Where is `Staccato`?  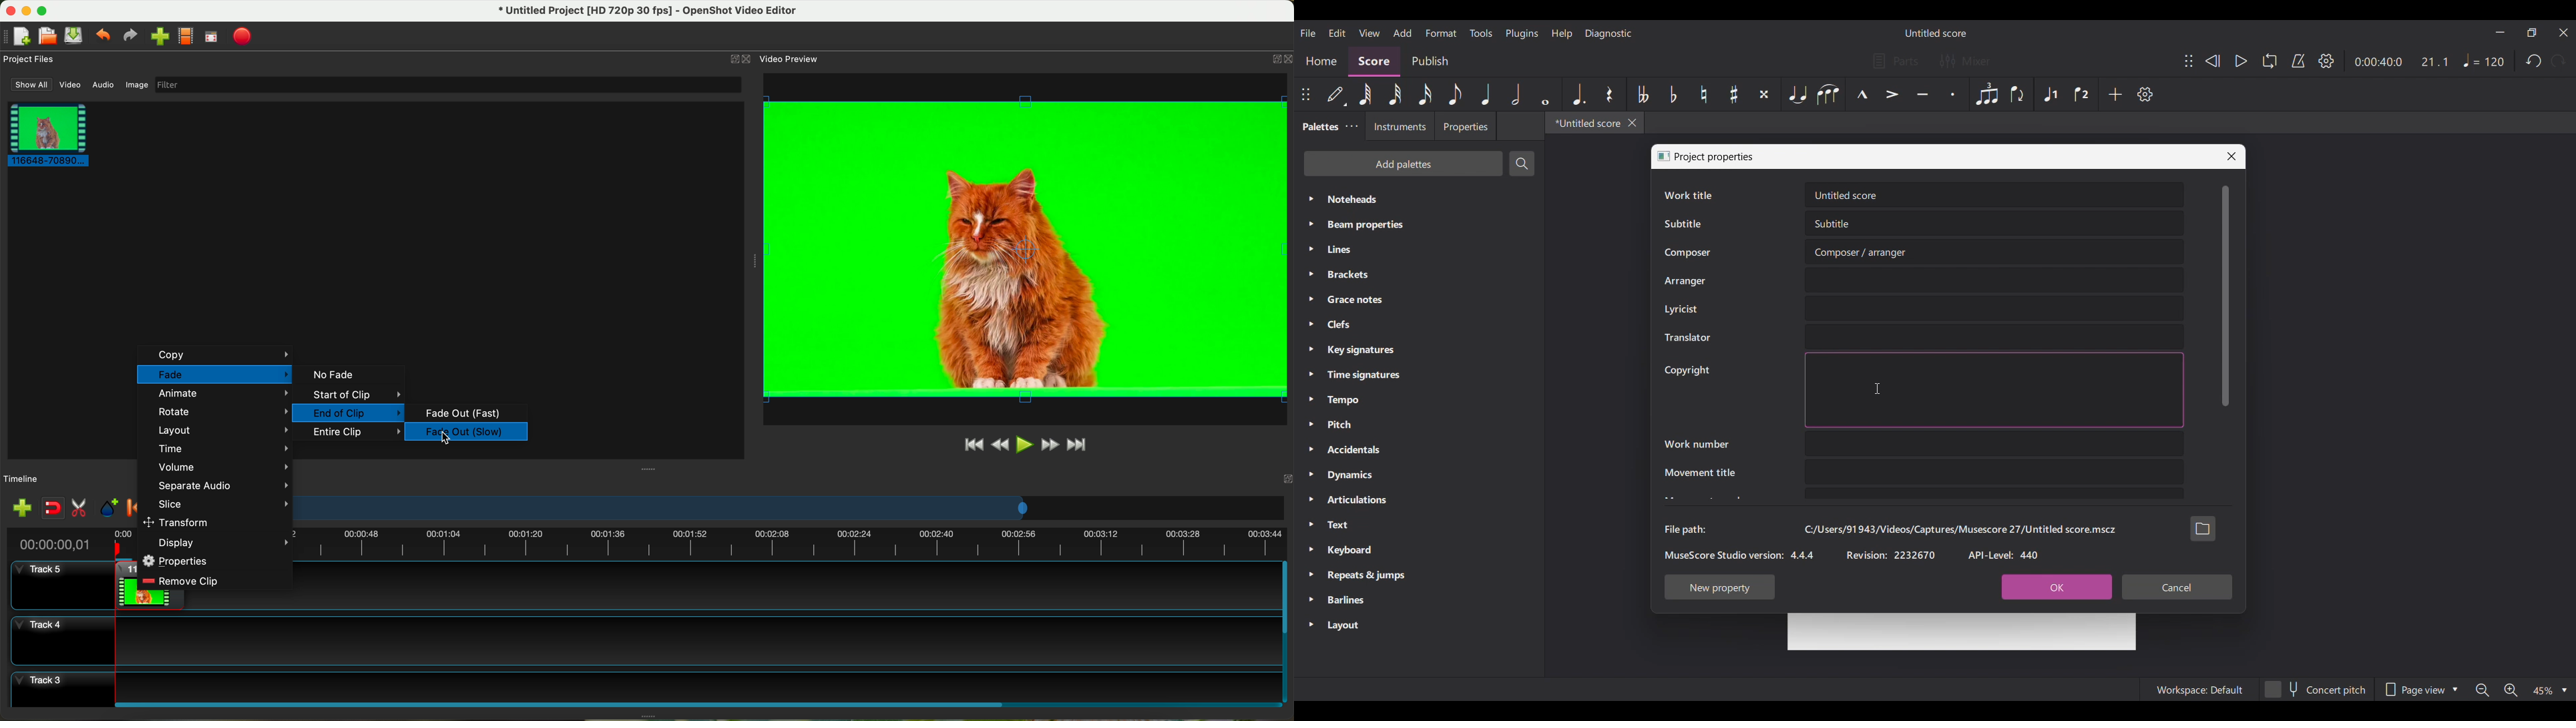
Staccato is located at coordinates (1953, 94).